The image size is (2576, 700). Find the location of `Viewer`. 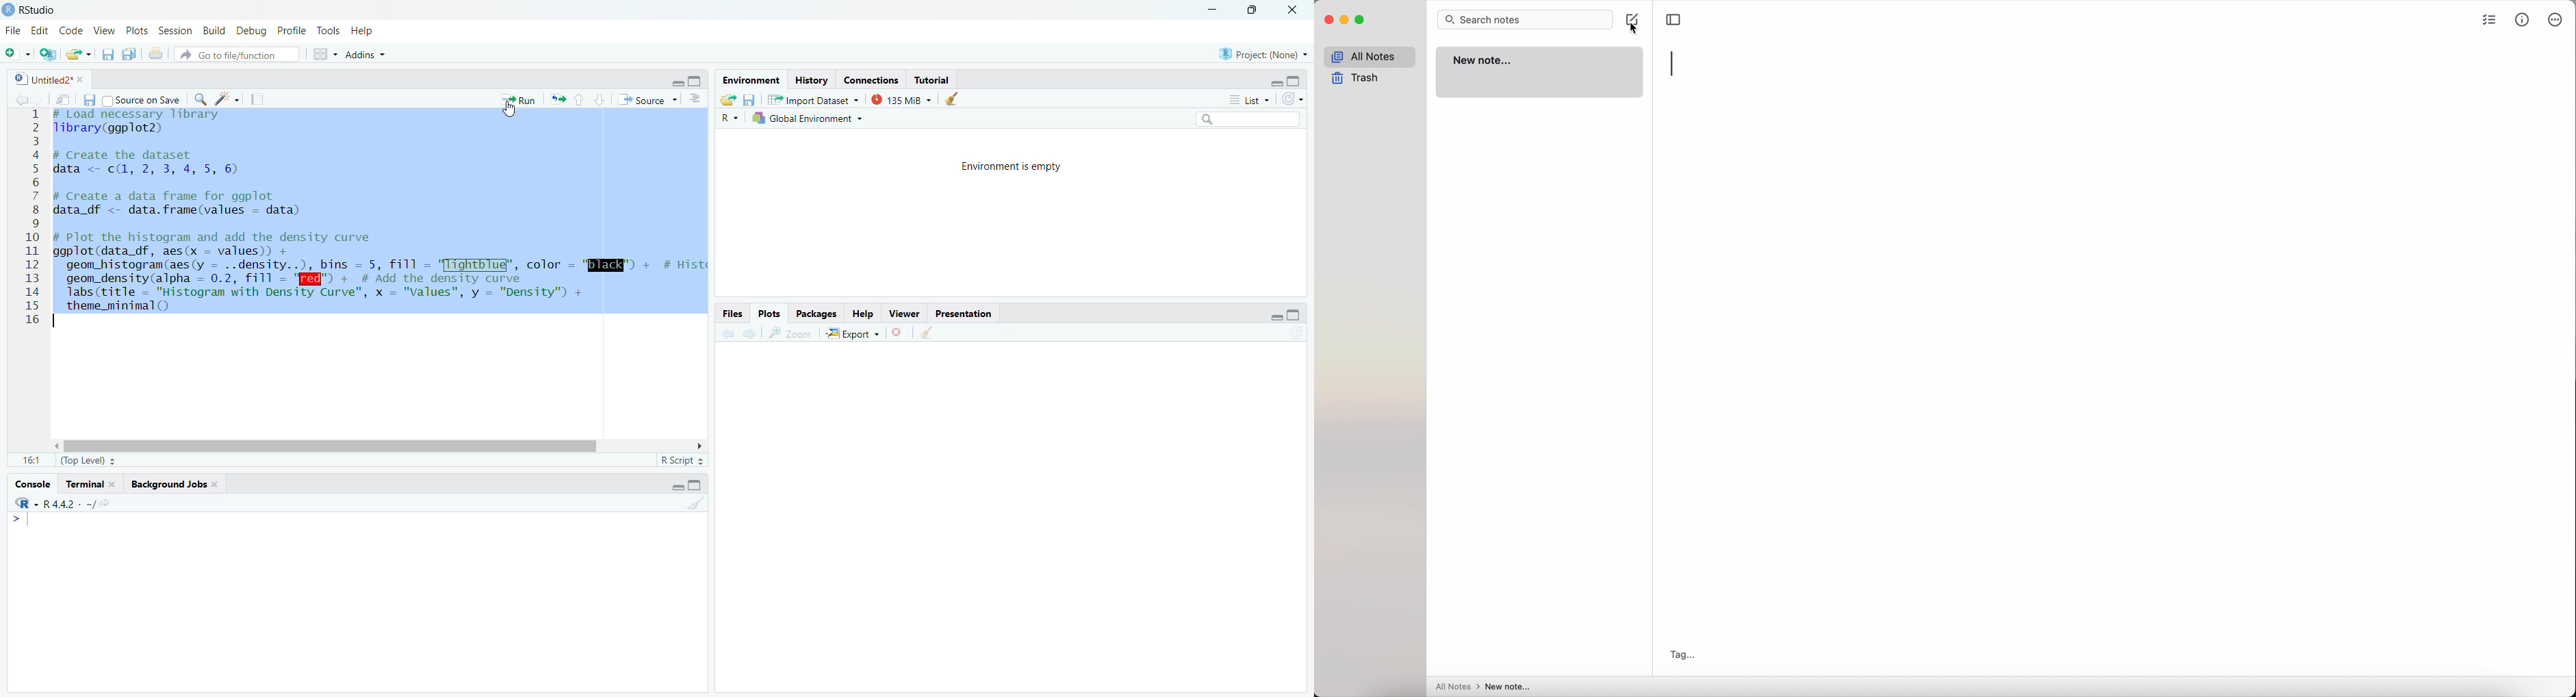

Viewer is located at coordinates (906, 313).